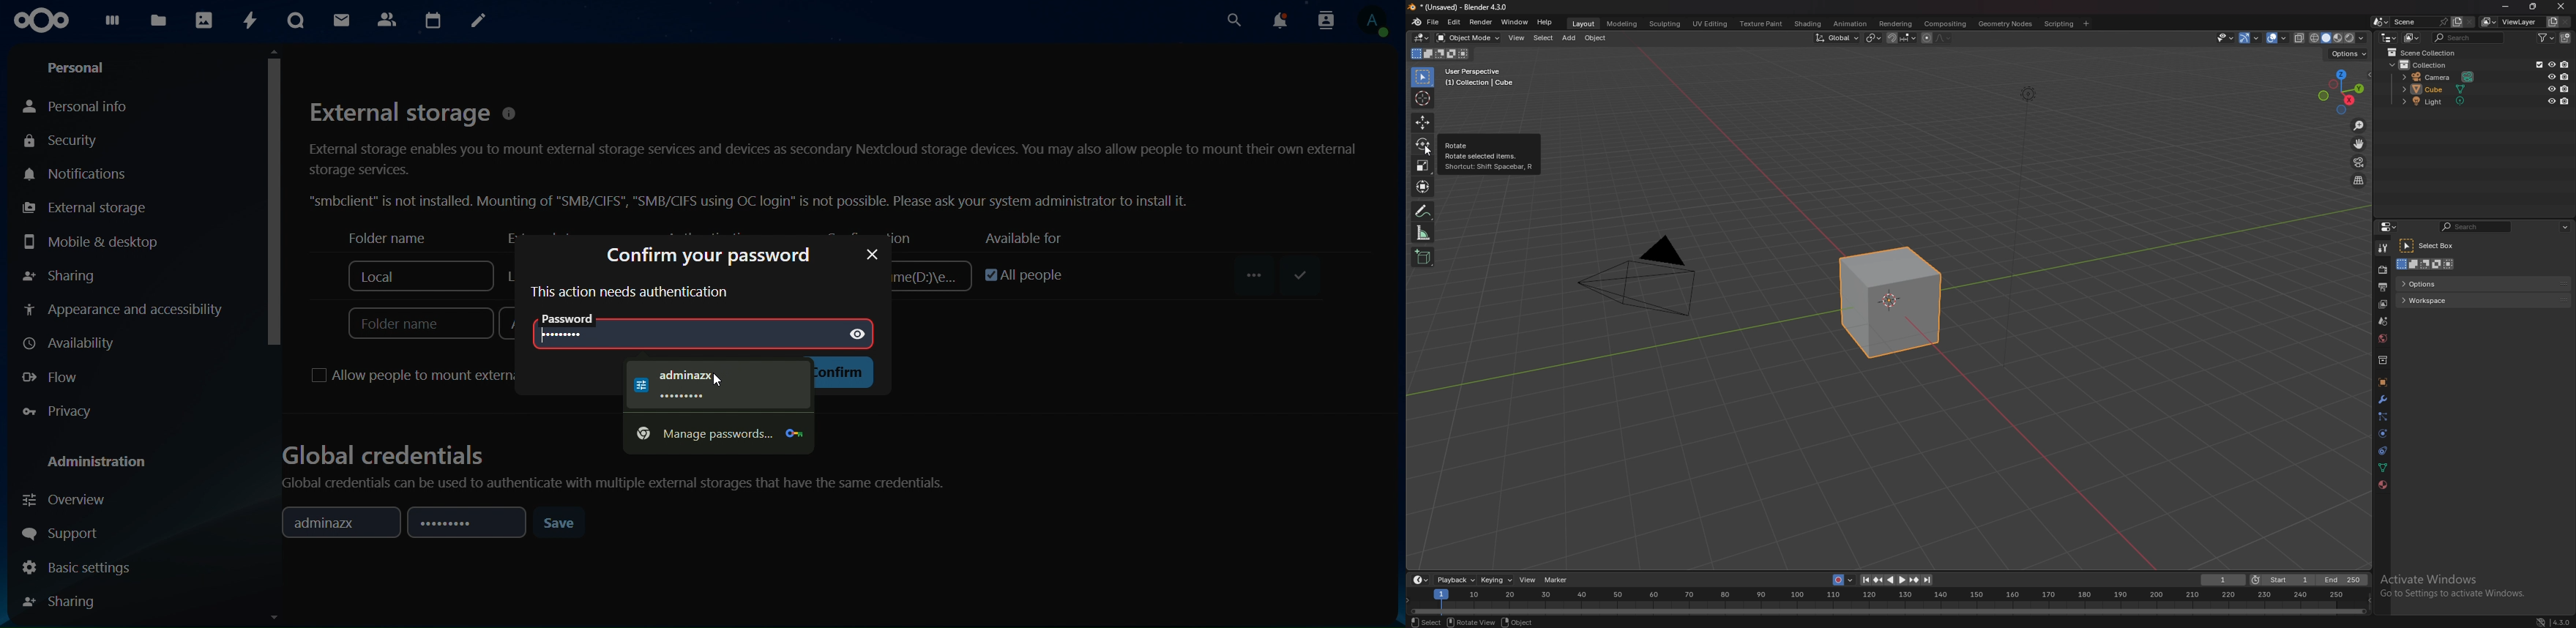 The image size is (2576, 644). I want to click on search contacts, so click(1326, 20).